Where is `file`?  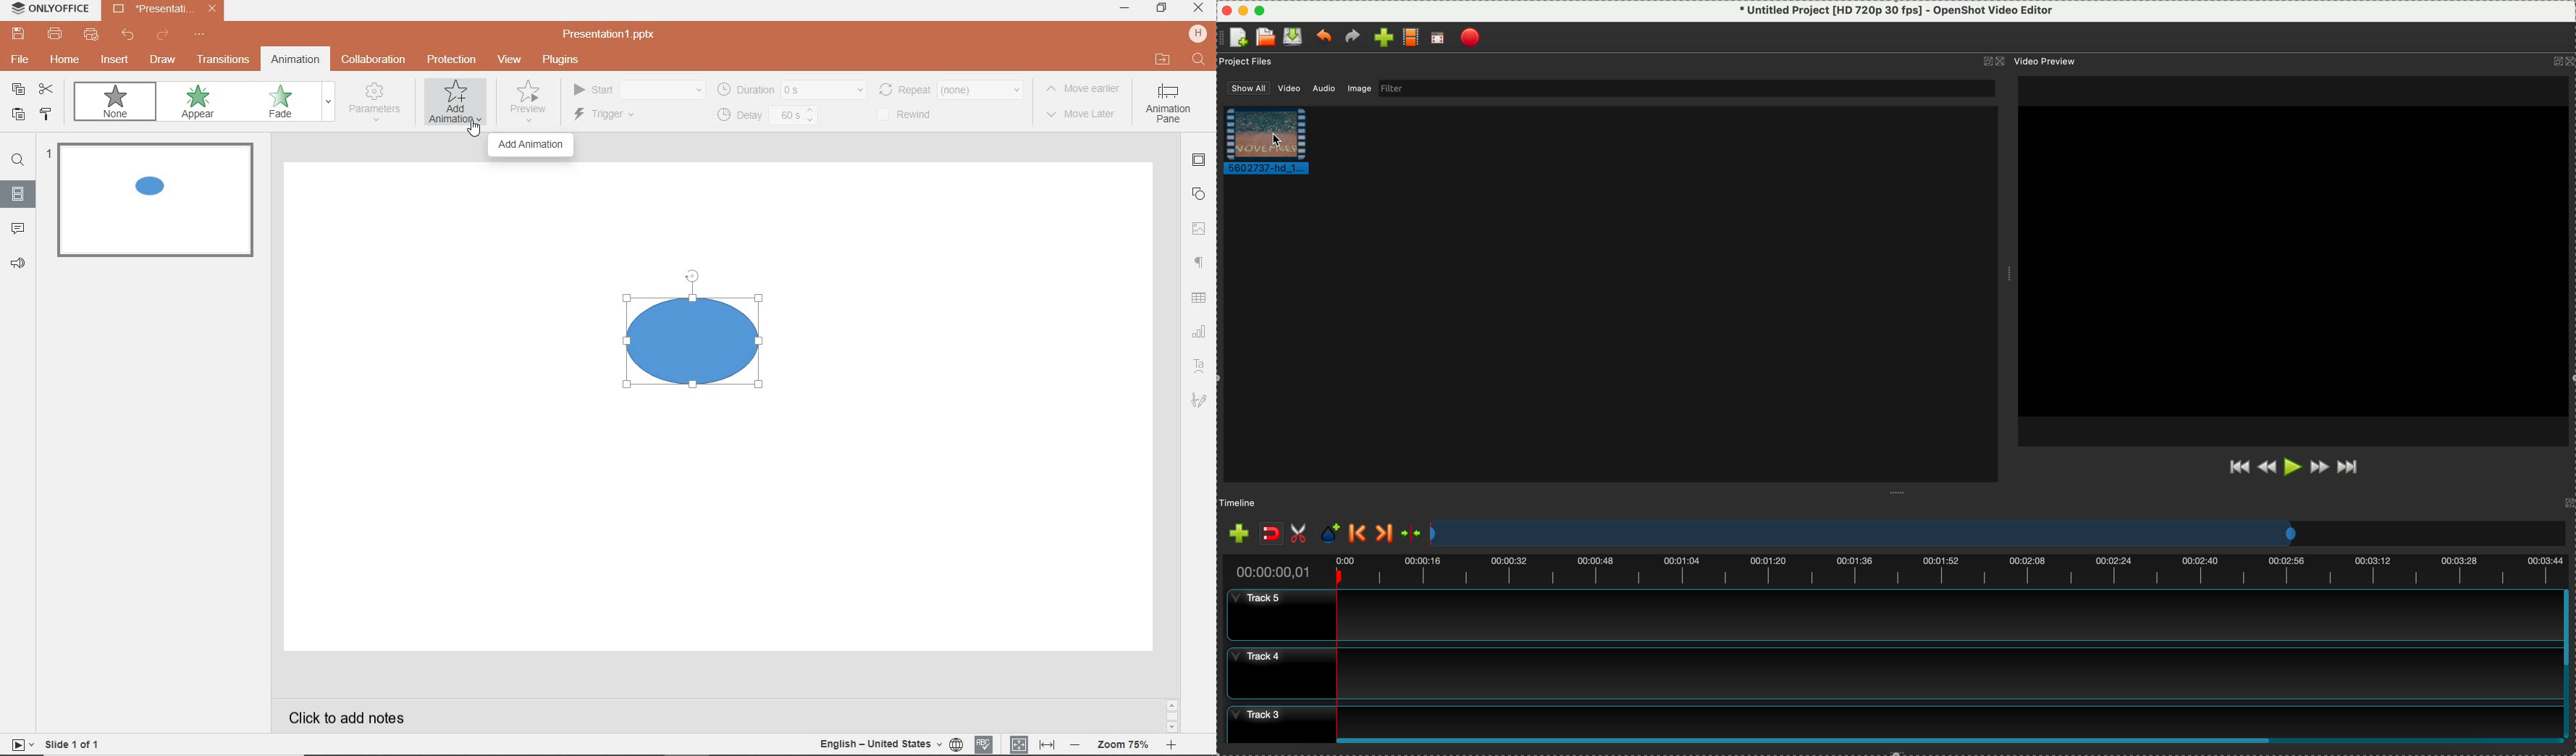 file is located at coordinates (18, 62).